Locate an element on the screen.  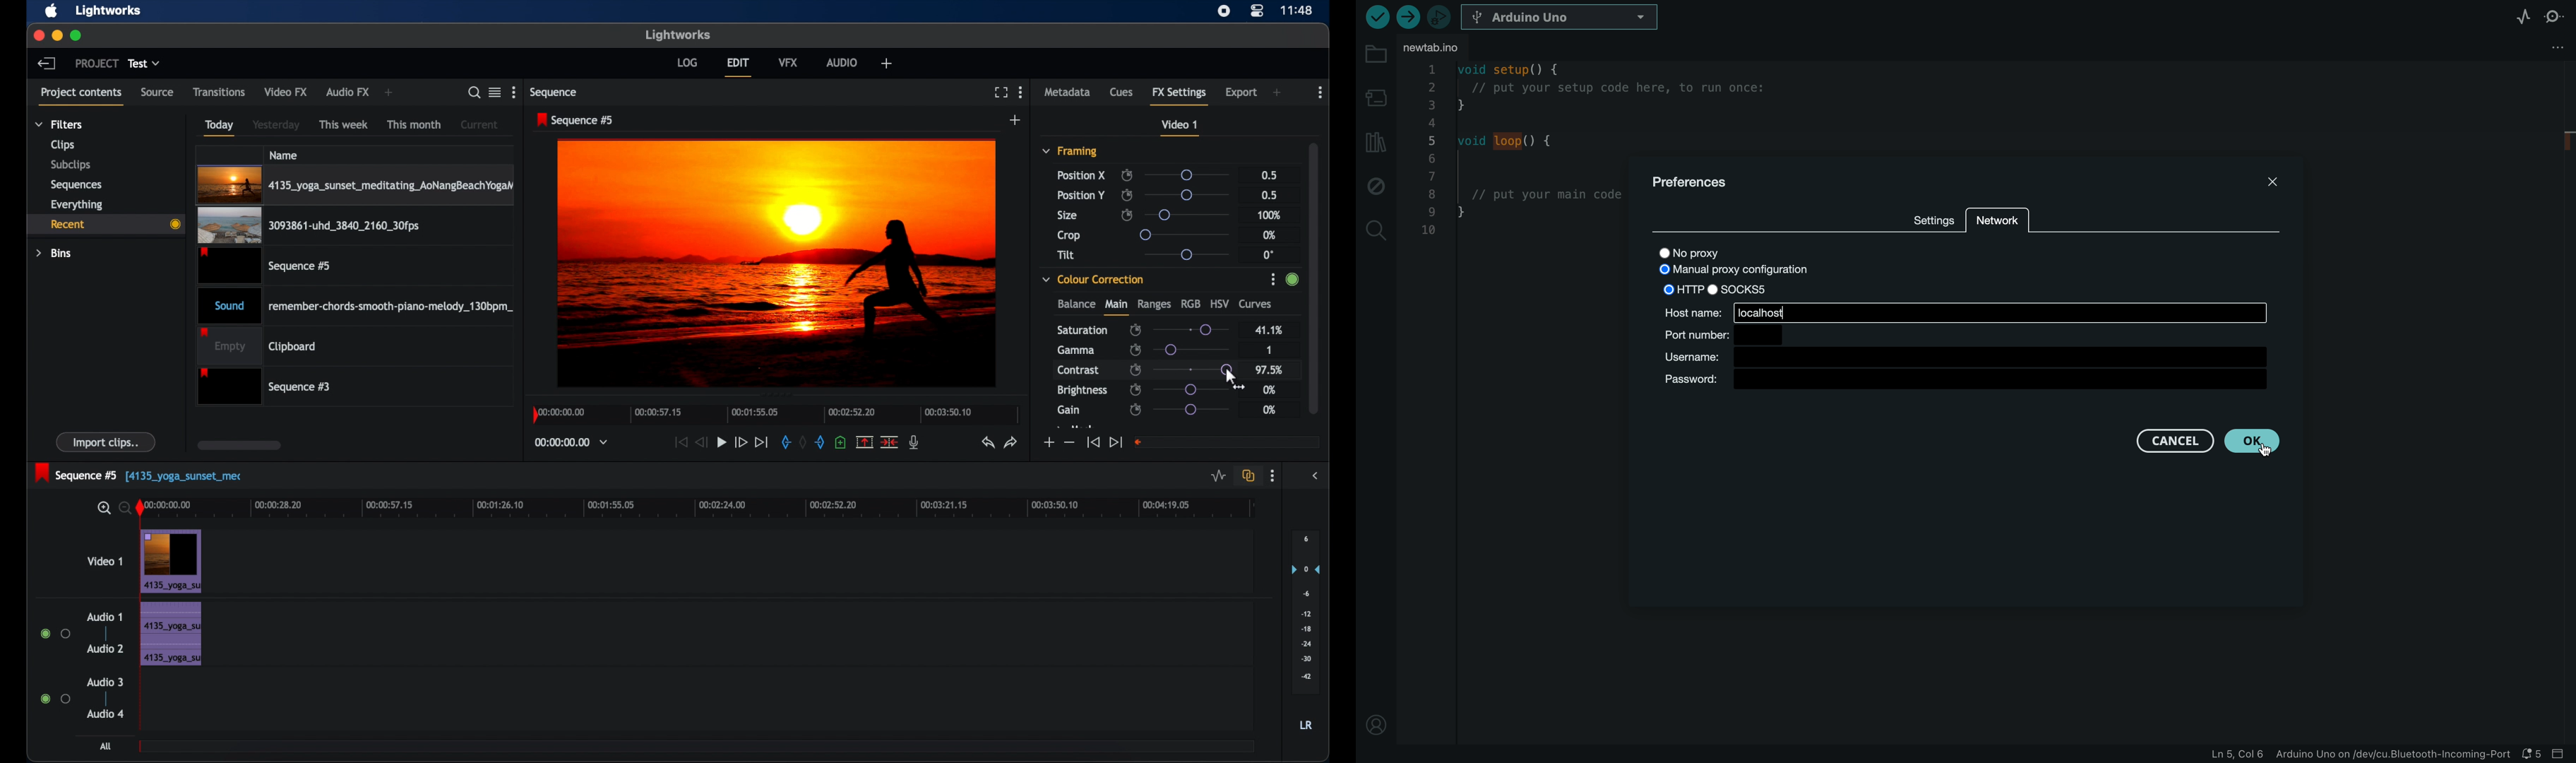
timecodes and reels is located at coordinates (571, 443).